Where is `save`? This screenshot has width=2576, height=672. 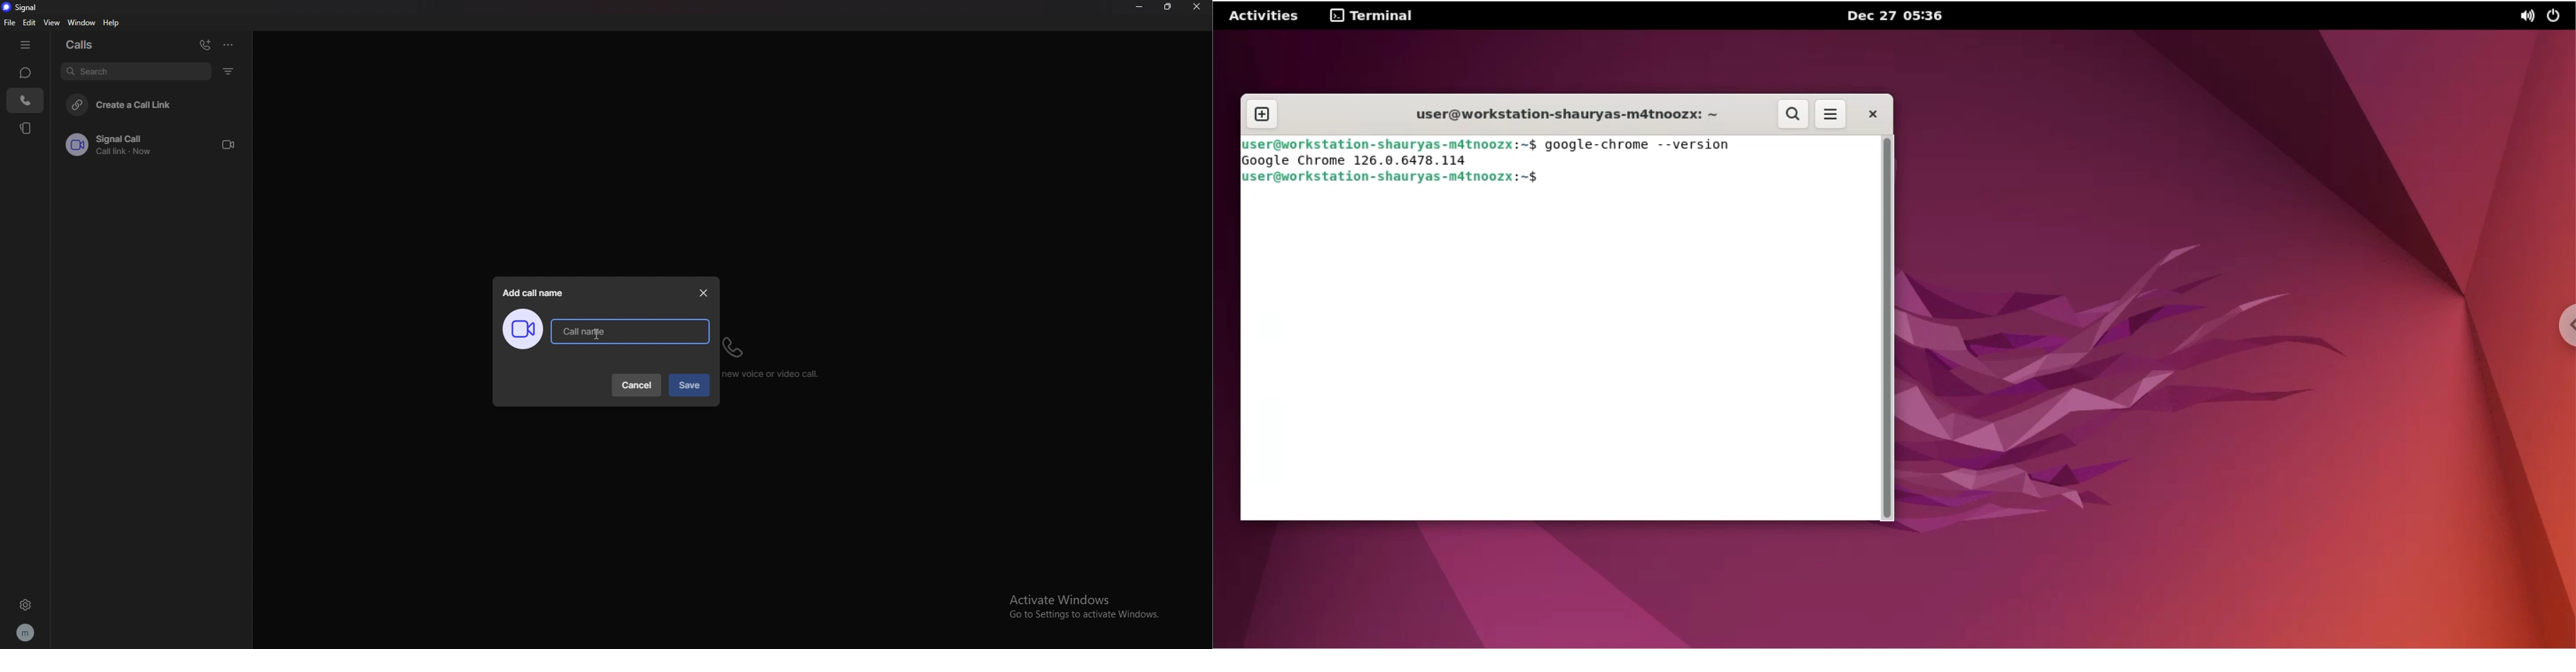
save is located at coordinates (688, 386).